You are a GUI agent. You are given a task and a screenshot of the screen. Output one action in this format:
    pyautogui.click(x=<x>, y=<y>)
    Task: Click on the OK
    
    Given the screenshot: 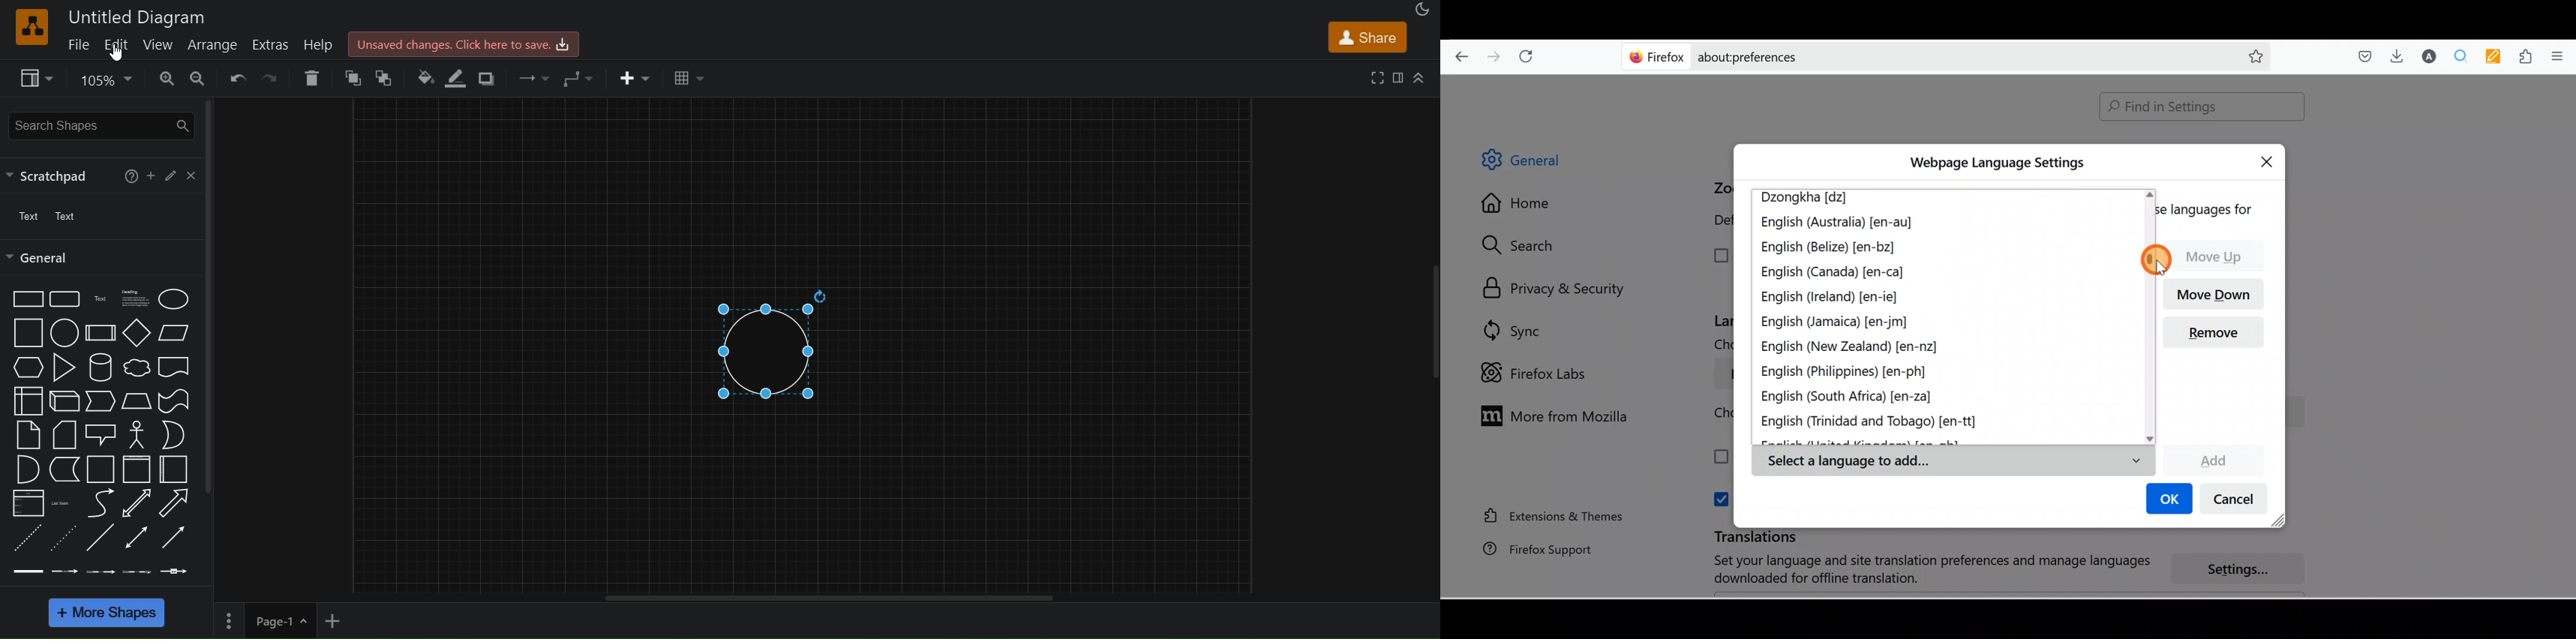 What is the action you would take?
    pyautogui.click(x=2168, y=500)
    